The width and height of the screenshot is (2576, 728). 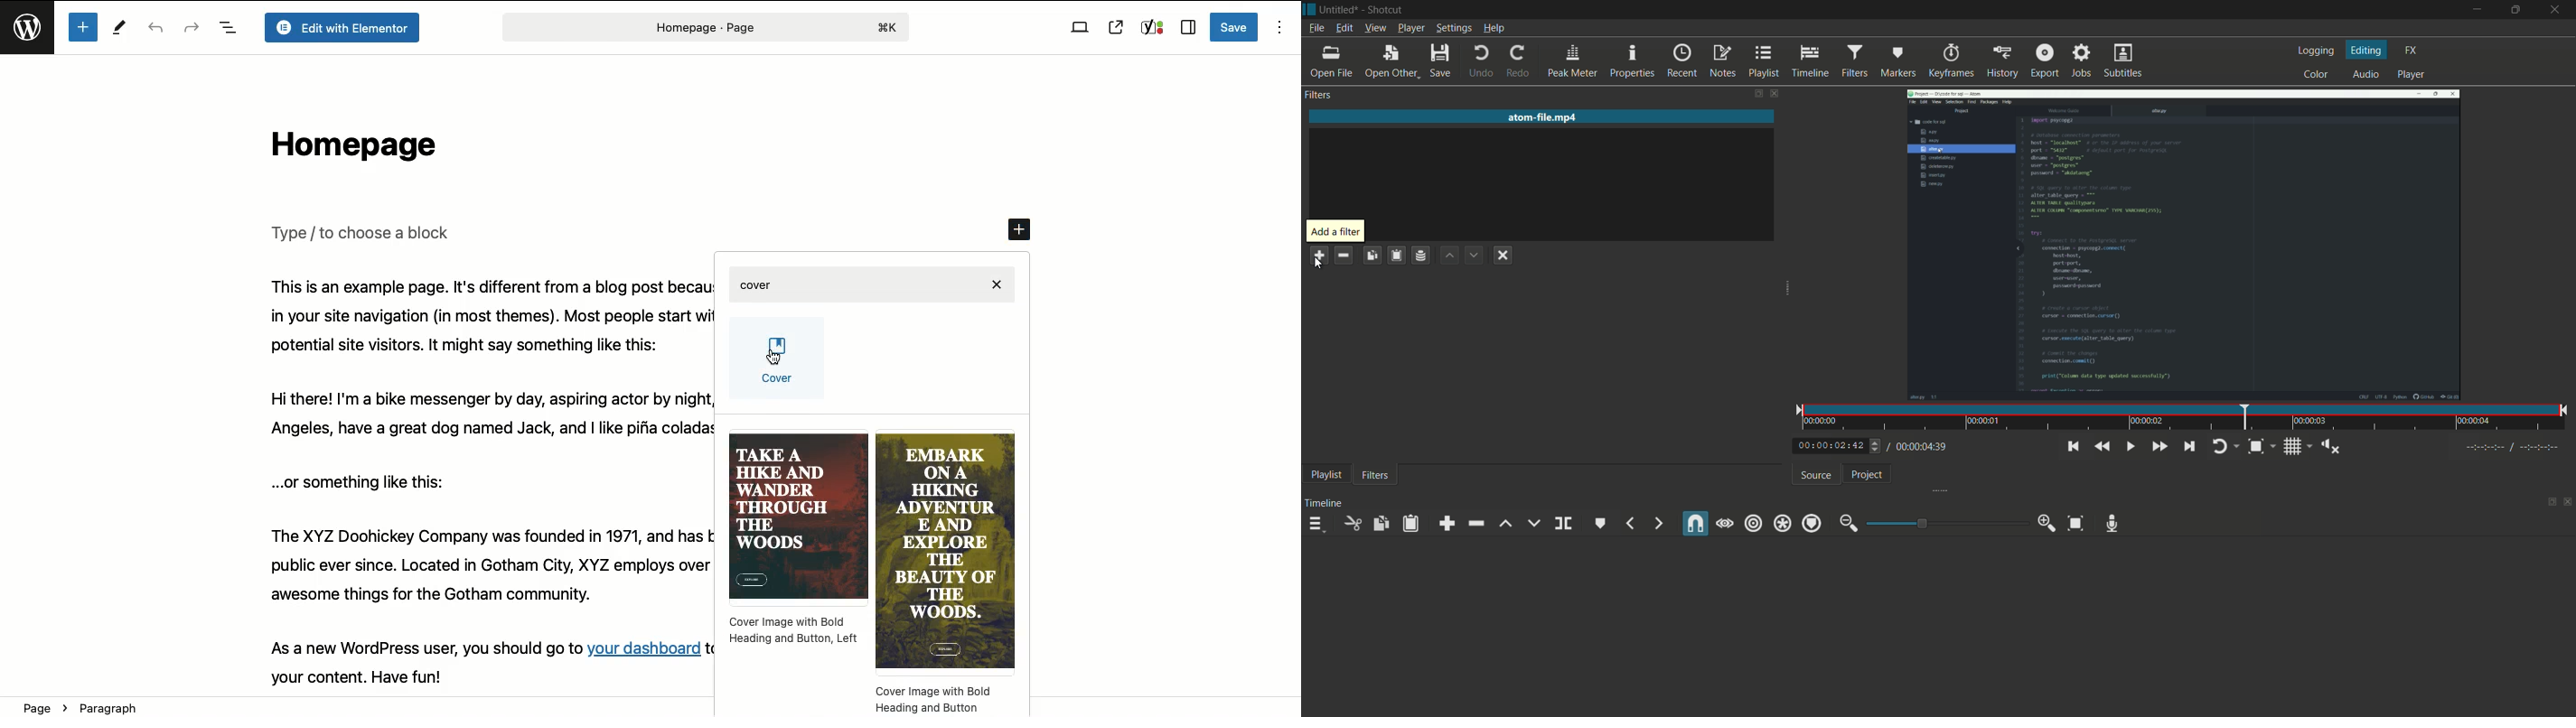 What do you see at coordinates (30, 35) in the screenshot?
I see `Wordpress logo` at bounding box center [30, 35].